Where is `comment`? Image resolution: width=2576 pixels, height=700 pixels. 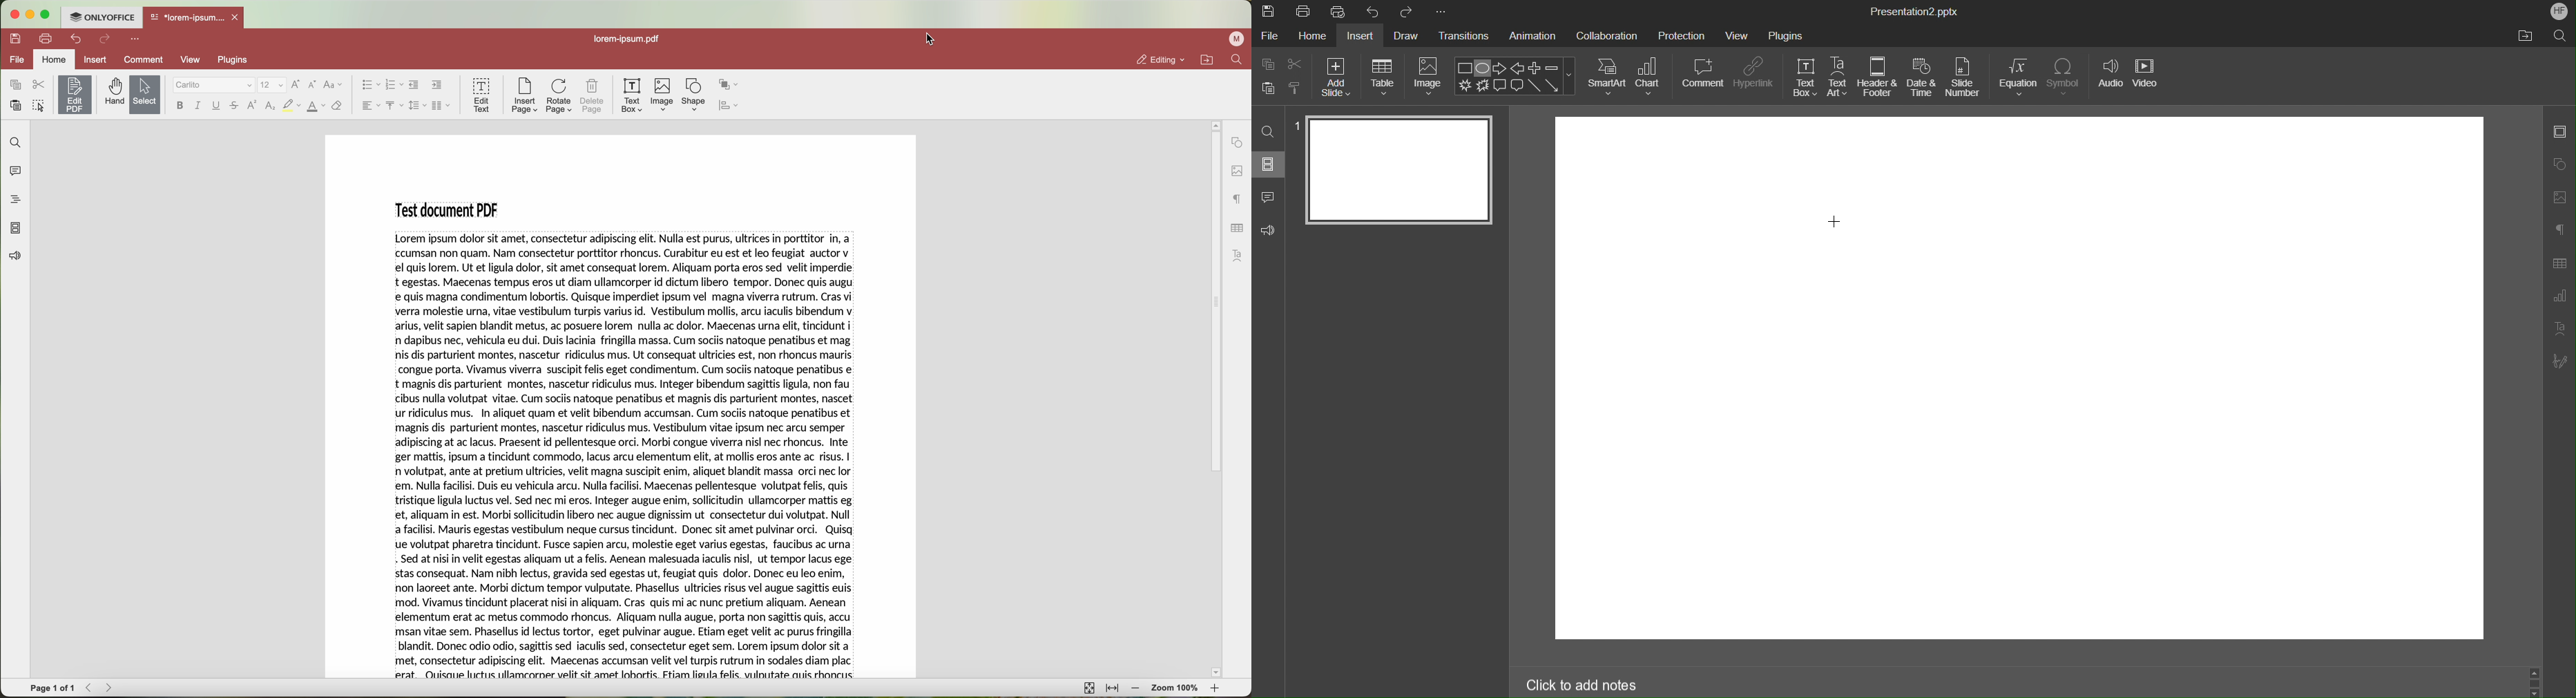
comment is located at coordinates (142, 59).